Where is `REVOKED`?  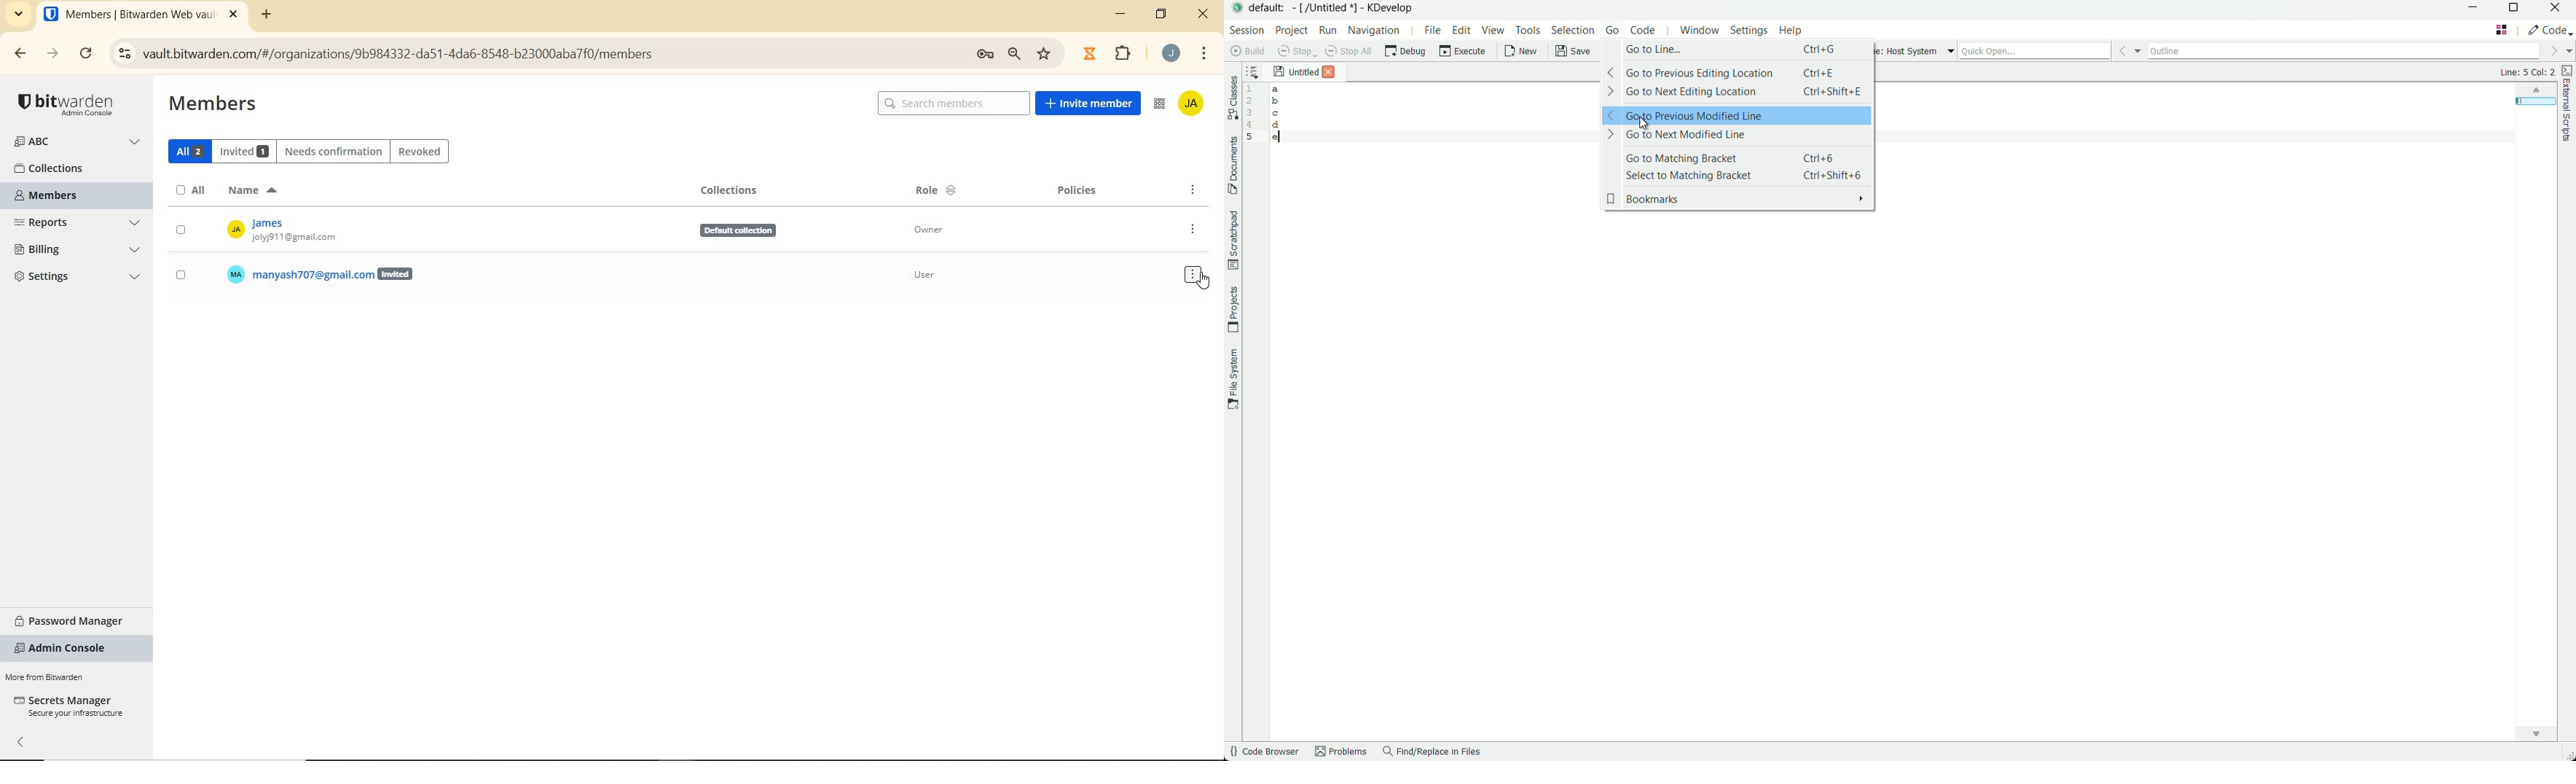 REVOKED is located at coordinates (420, 151).